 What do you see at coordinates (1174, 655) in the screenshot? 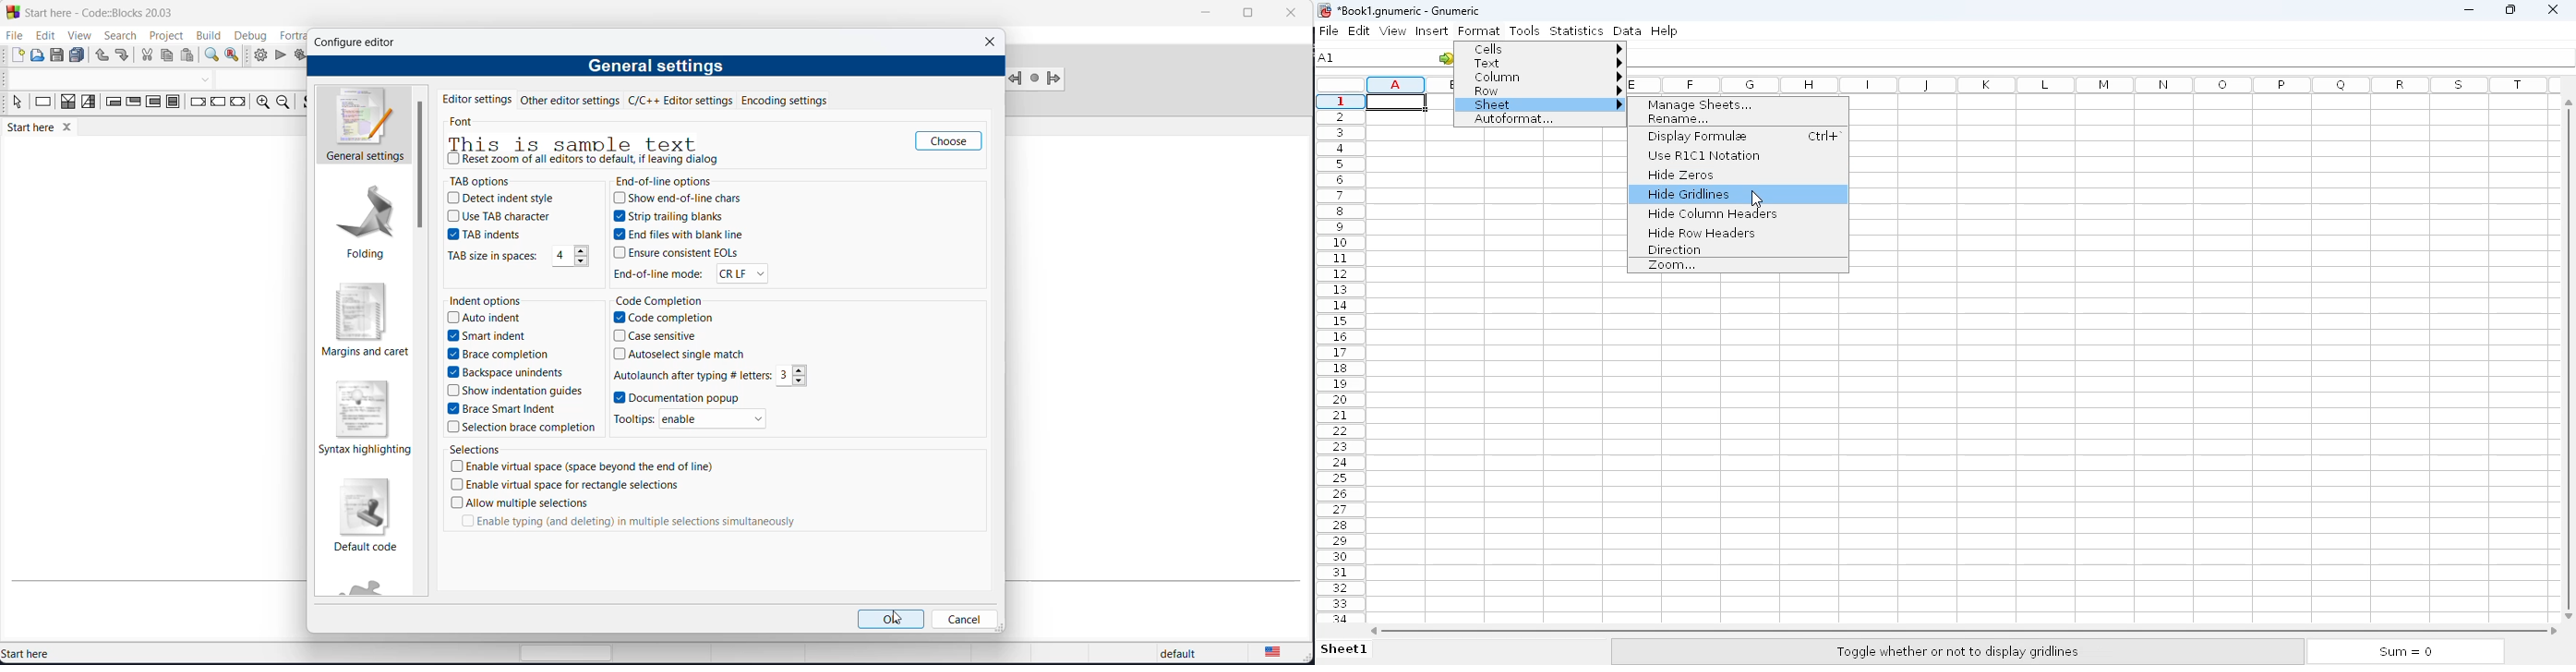
I see `default` at bounding box center [1174, 655].